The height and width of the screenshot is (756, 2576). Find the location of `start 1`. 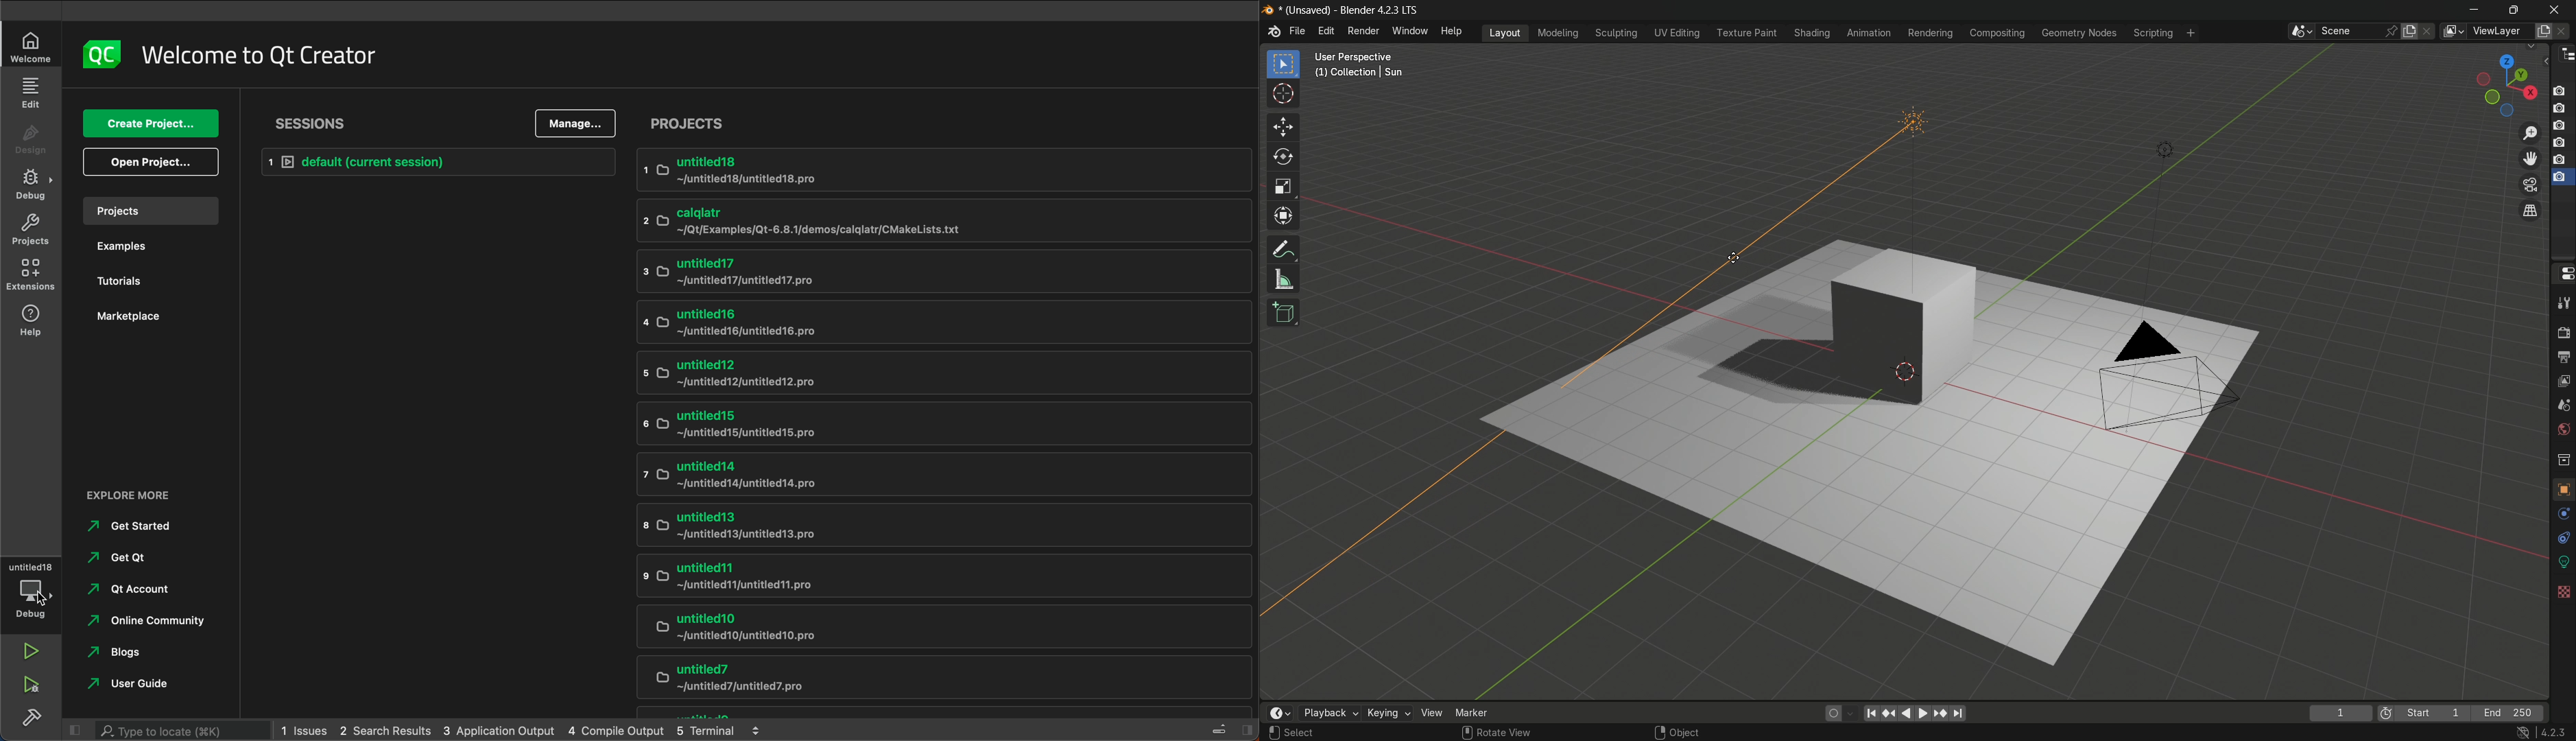

start 1 is located at coordinates (2434, 711).